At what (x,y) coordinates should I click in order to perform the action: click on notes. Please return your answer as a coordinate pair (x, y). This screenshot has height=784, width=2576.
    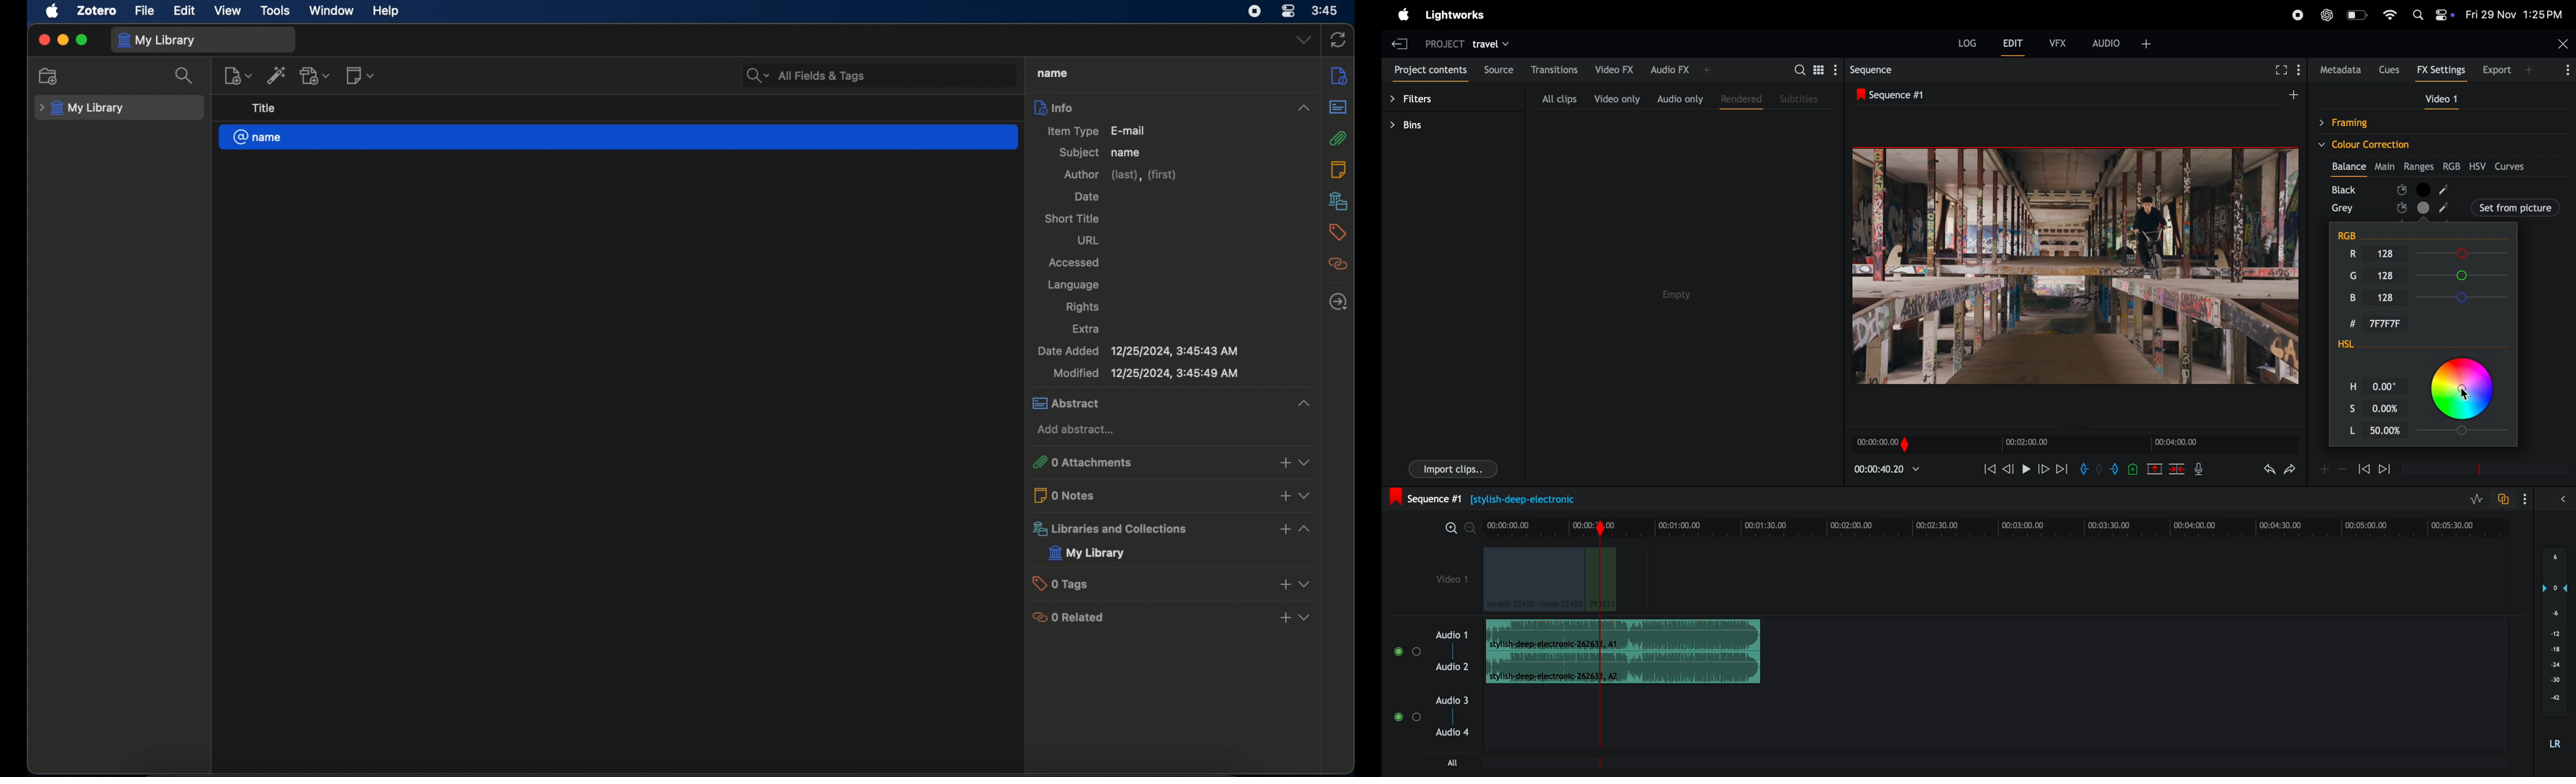
    Looking at the image, I should click on (1338, 170).